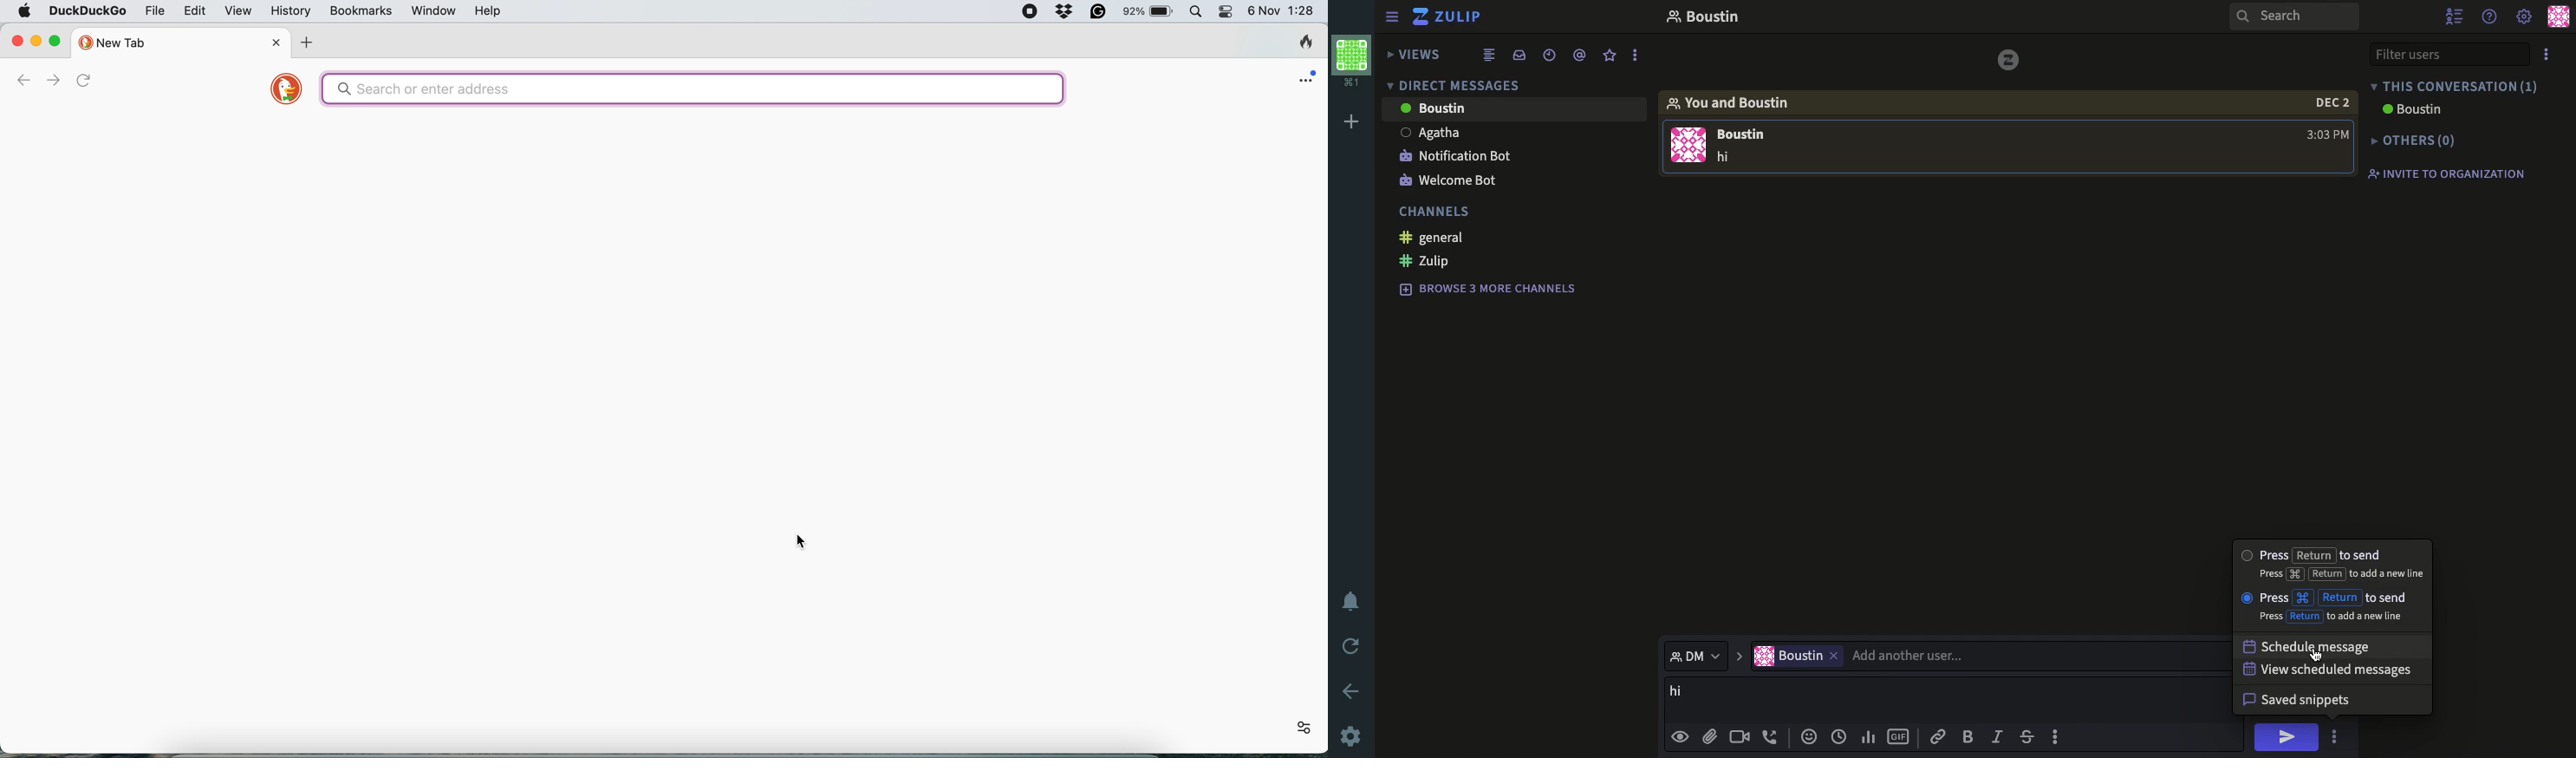 The height and width of the screenshot is (784, 2576). I want to click on options, so click(1636, 56).